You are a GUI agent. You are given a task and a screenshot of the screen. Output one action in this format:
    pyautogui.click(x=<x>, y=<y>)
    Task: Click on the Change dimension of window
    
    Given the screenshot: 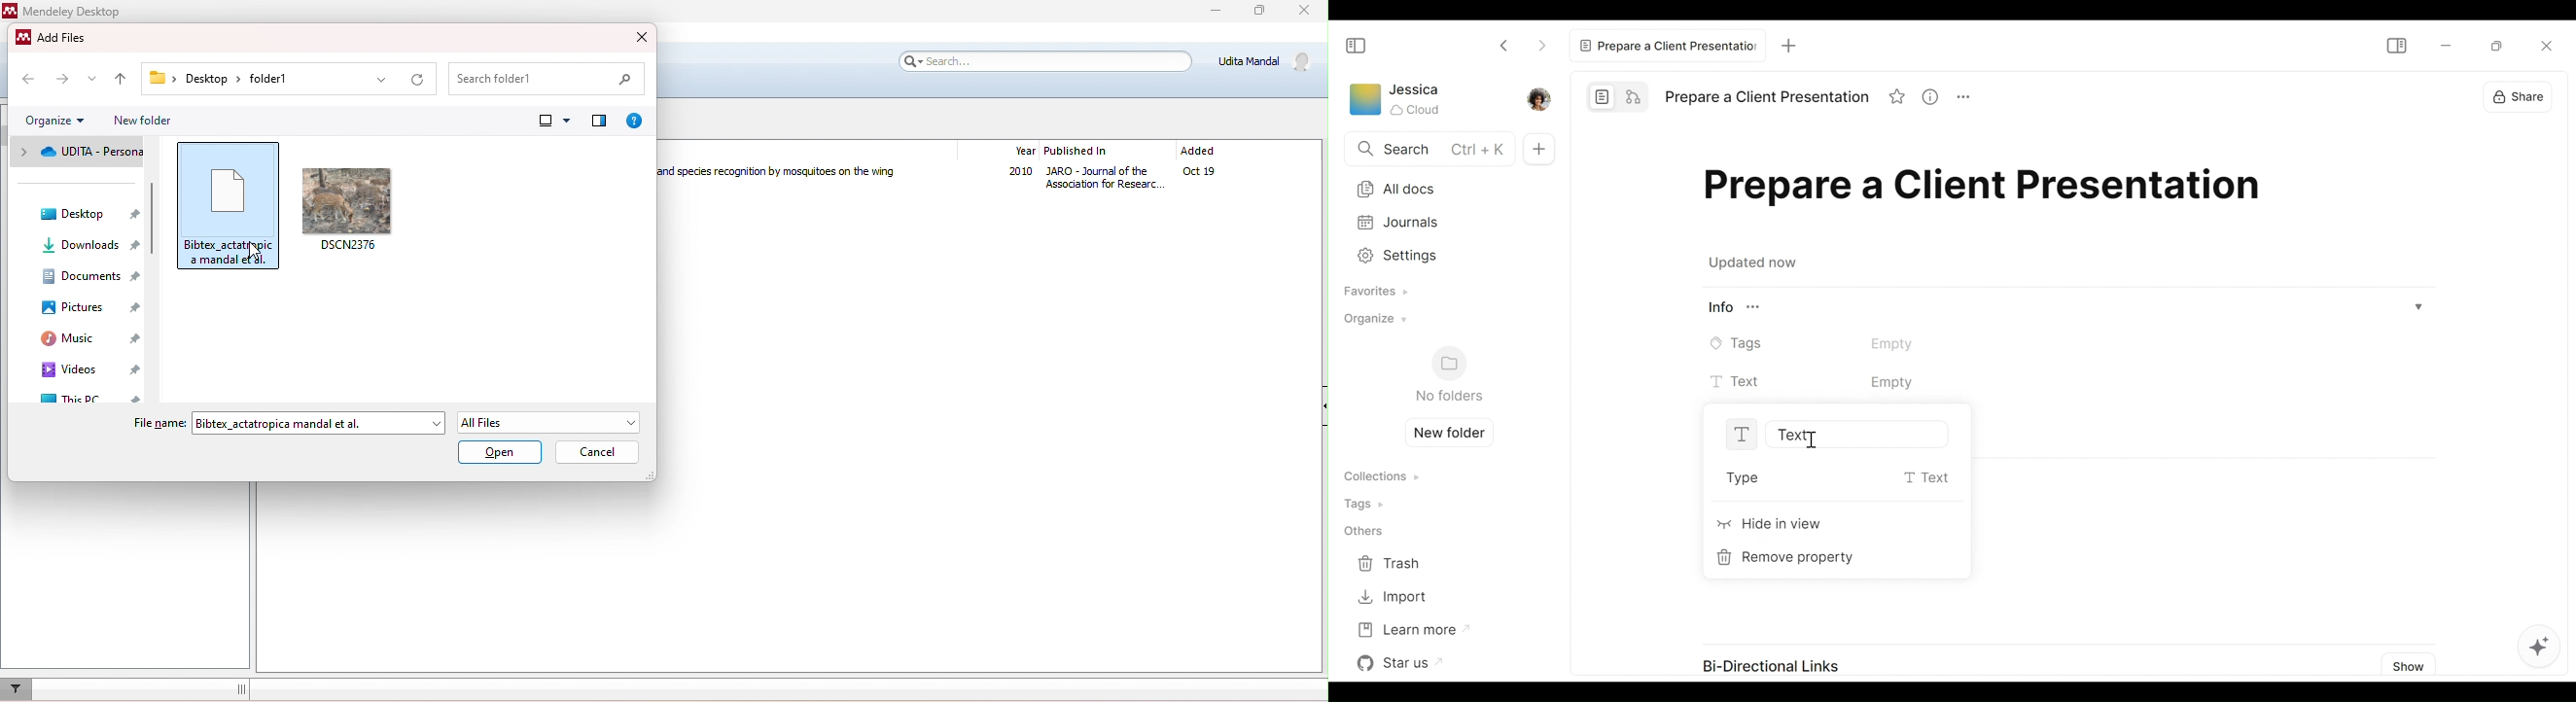 What is the action you would take?
    pyautogui.click(x=650, y=476)
    